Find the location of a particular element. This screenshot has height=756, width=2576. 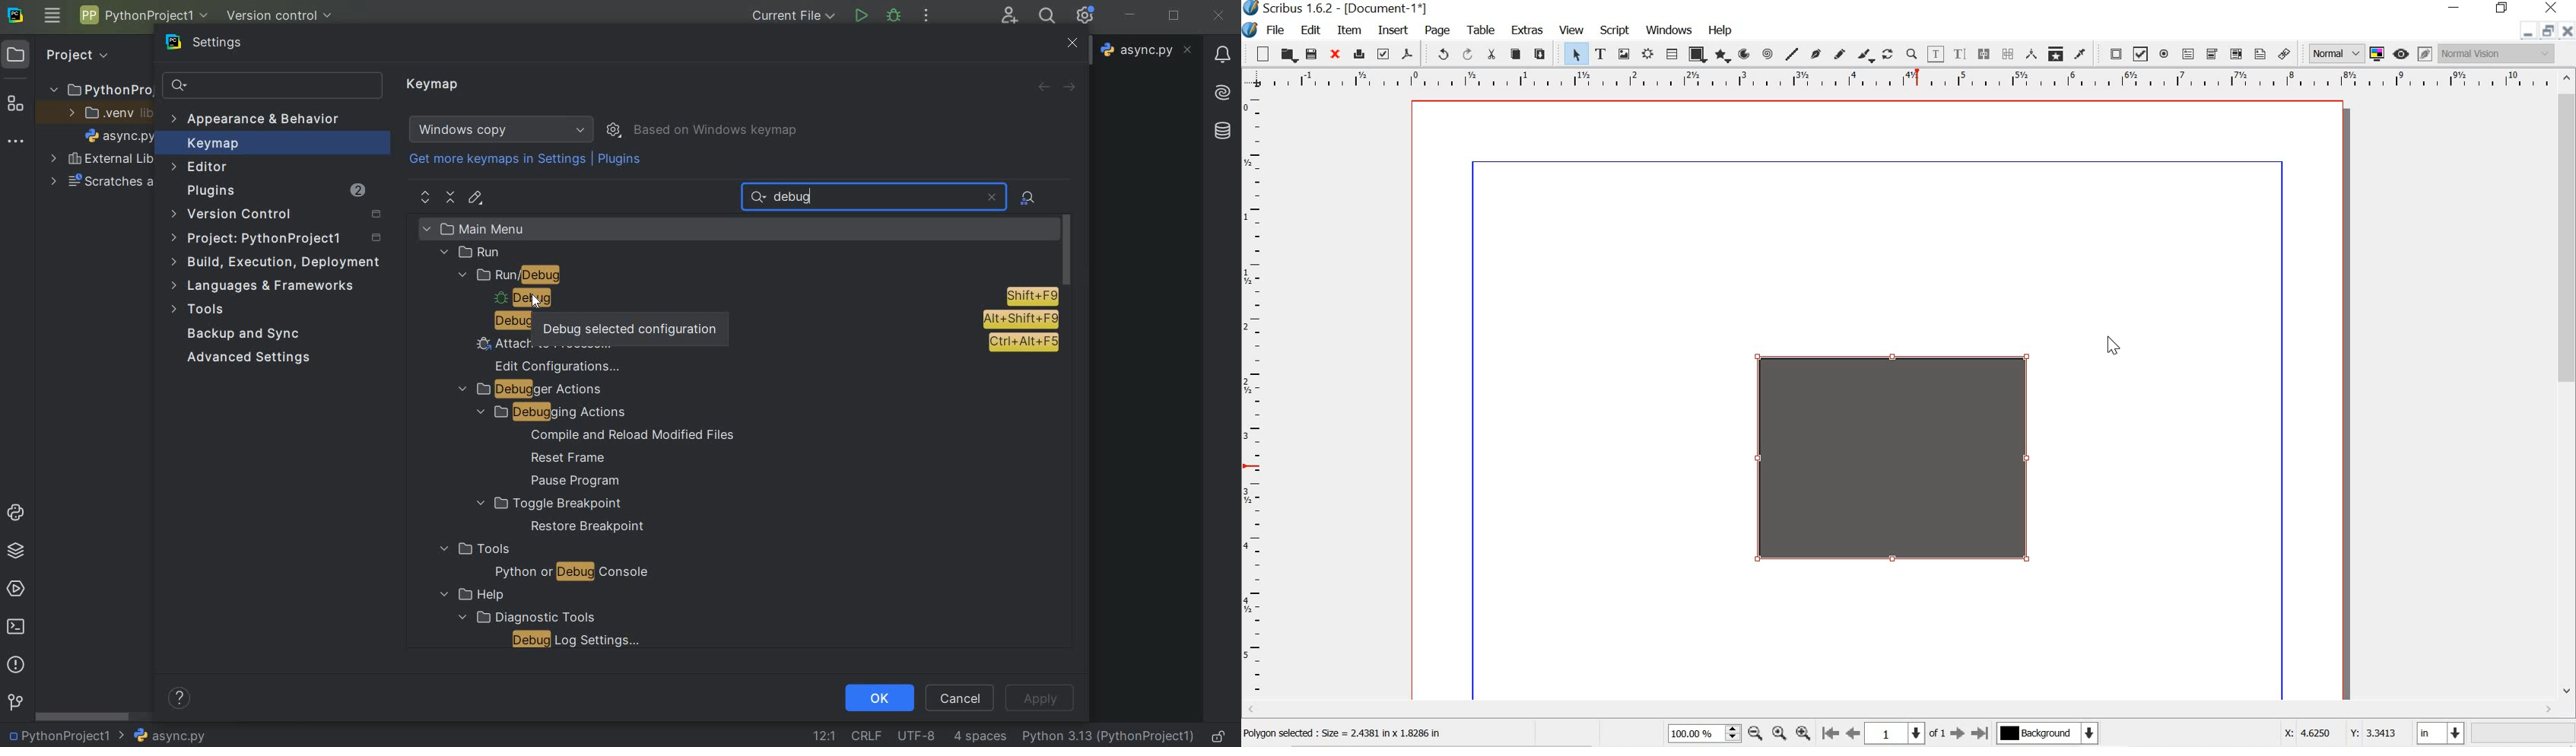

insert is located at coordinates (1392, 30).